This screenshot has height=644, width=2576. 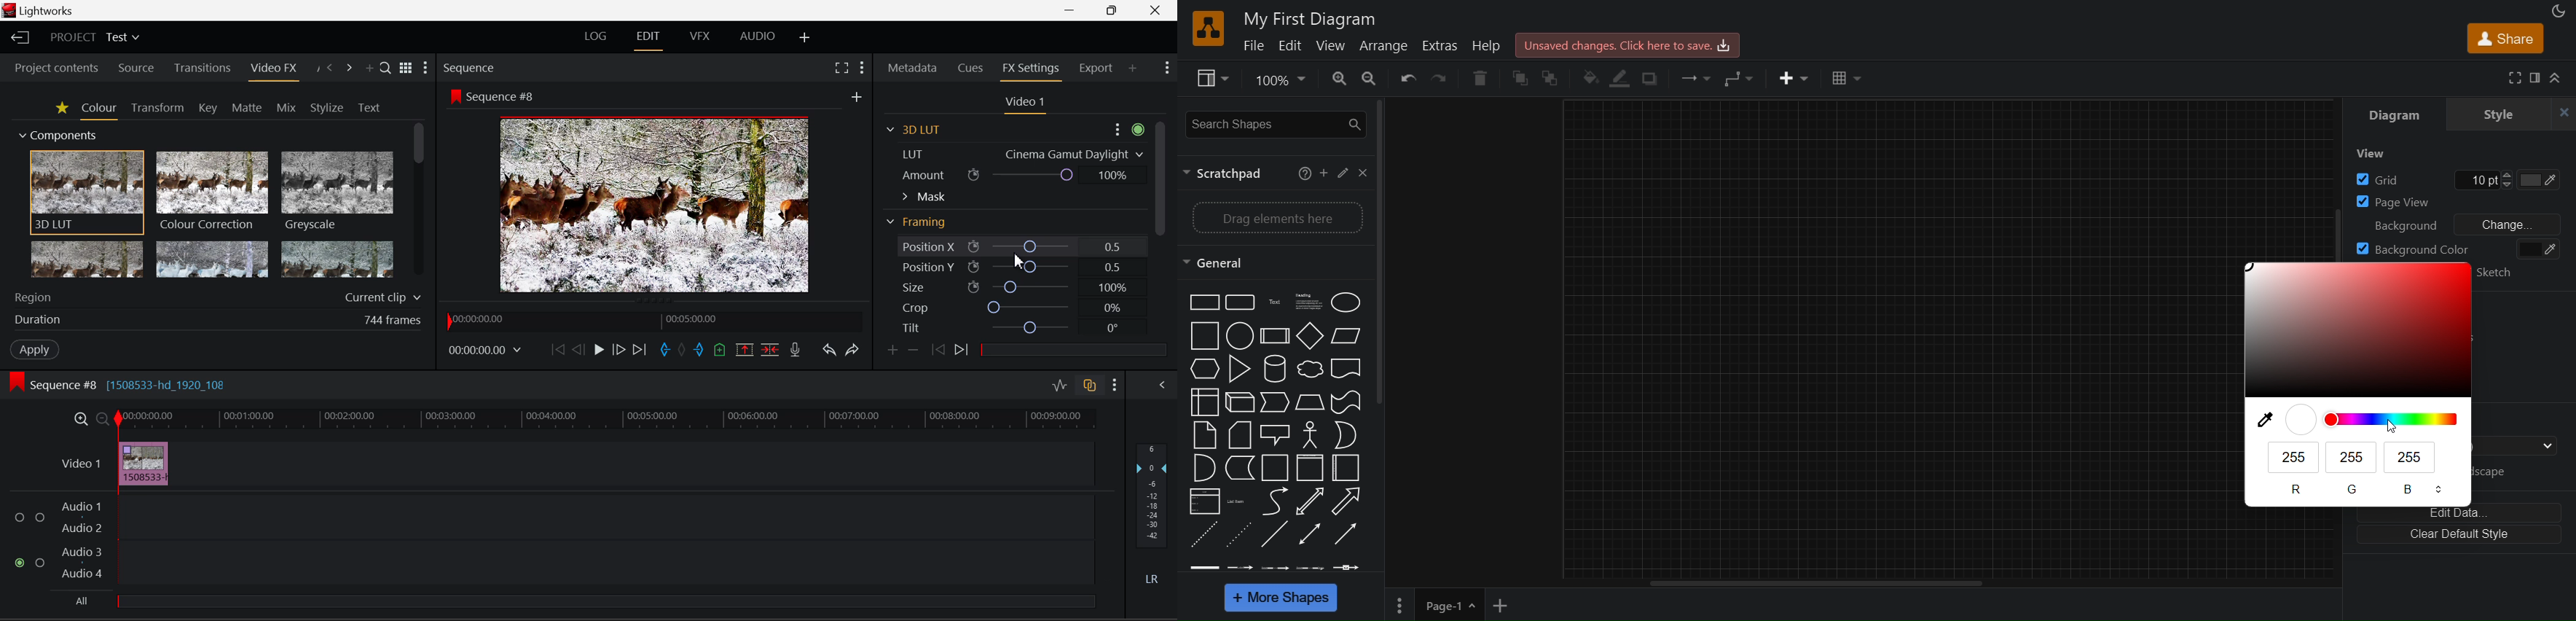 I want to click on Sequence Editing Section, so click(x=123, y=385).